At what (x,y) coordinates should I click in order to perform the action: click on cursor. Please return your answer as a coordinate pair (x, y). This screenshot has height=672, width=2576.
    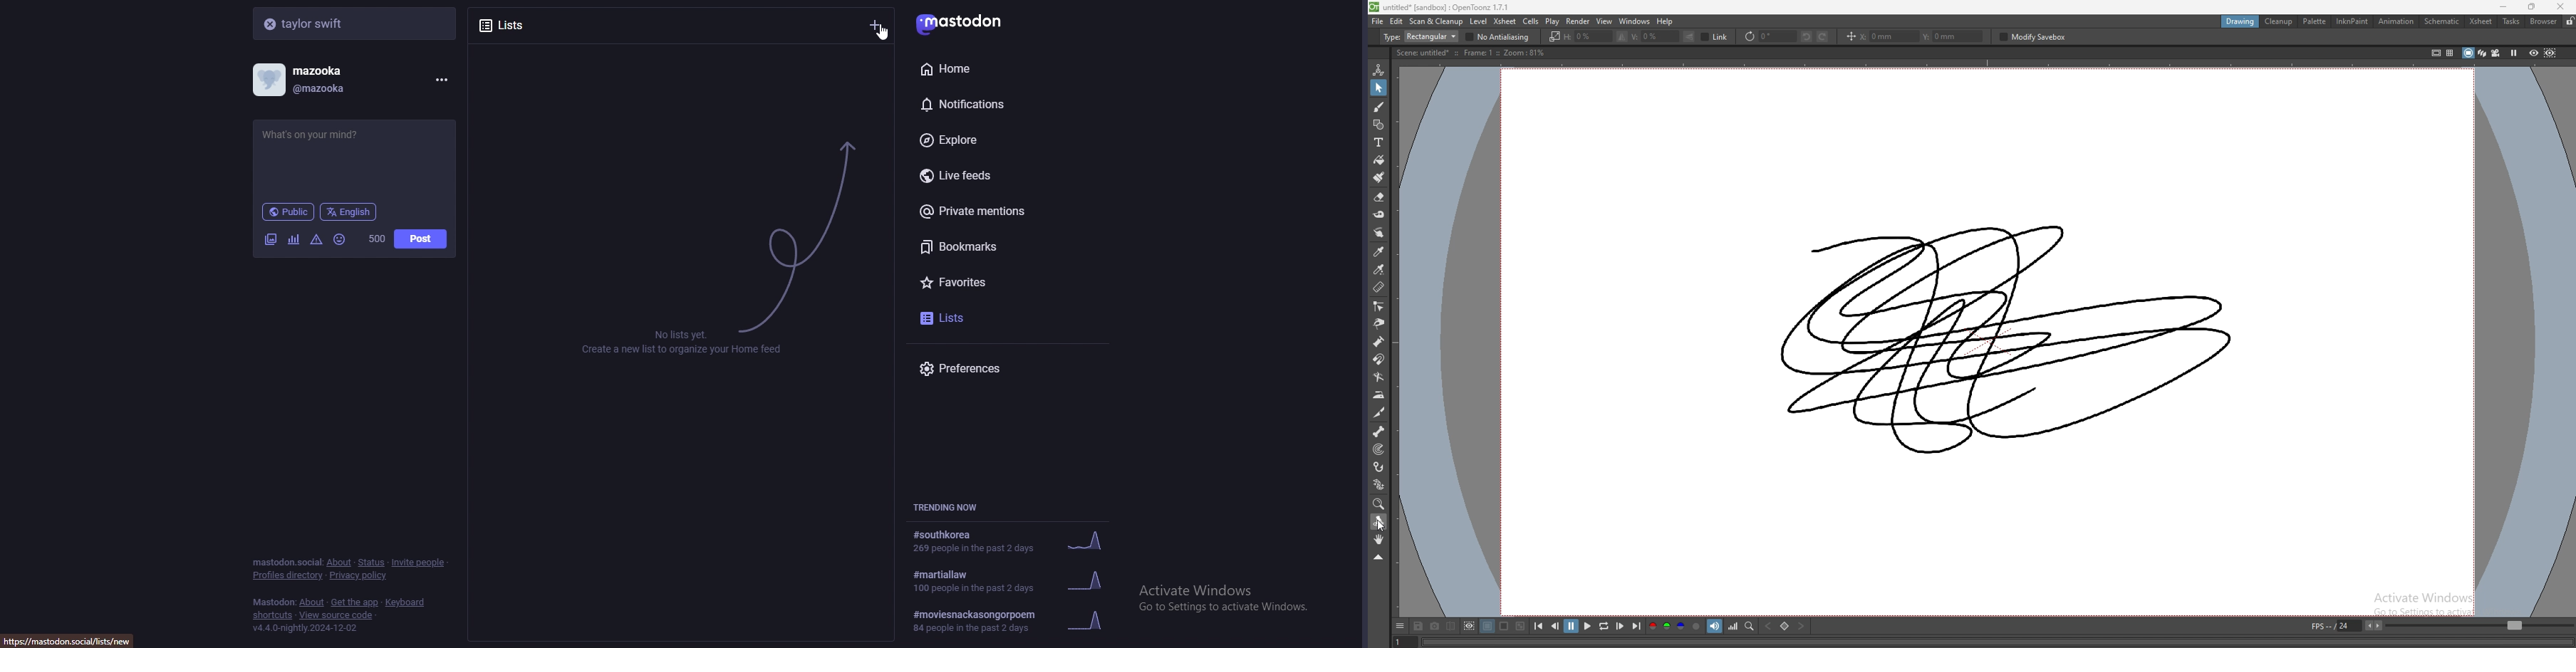
    Looking at the image, I should click on (1383, 527).